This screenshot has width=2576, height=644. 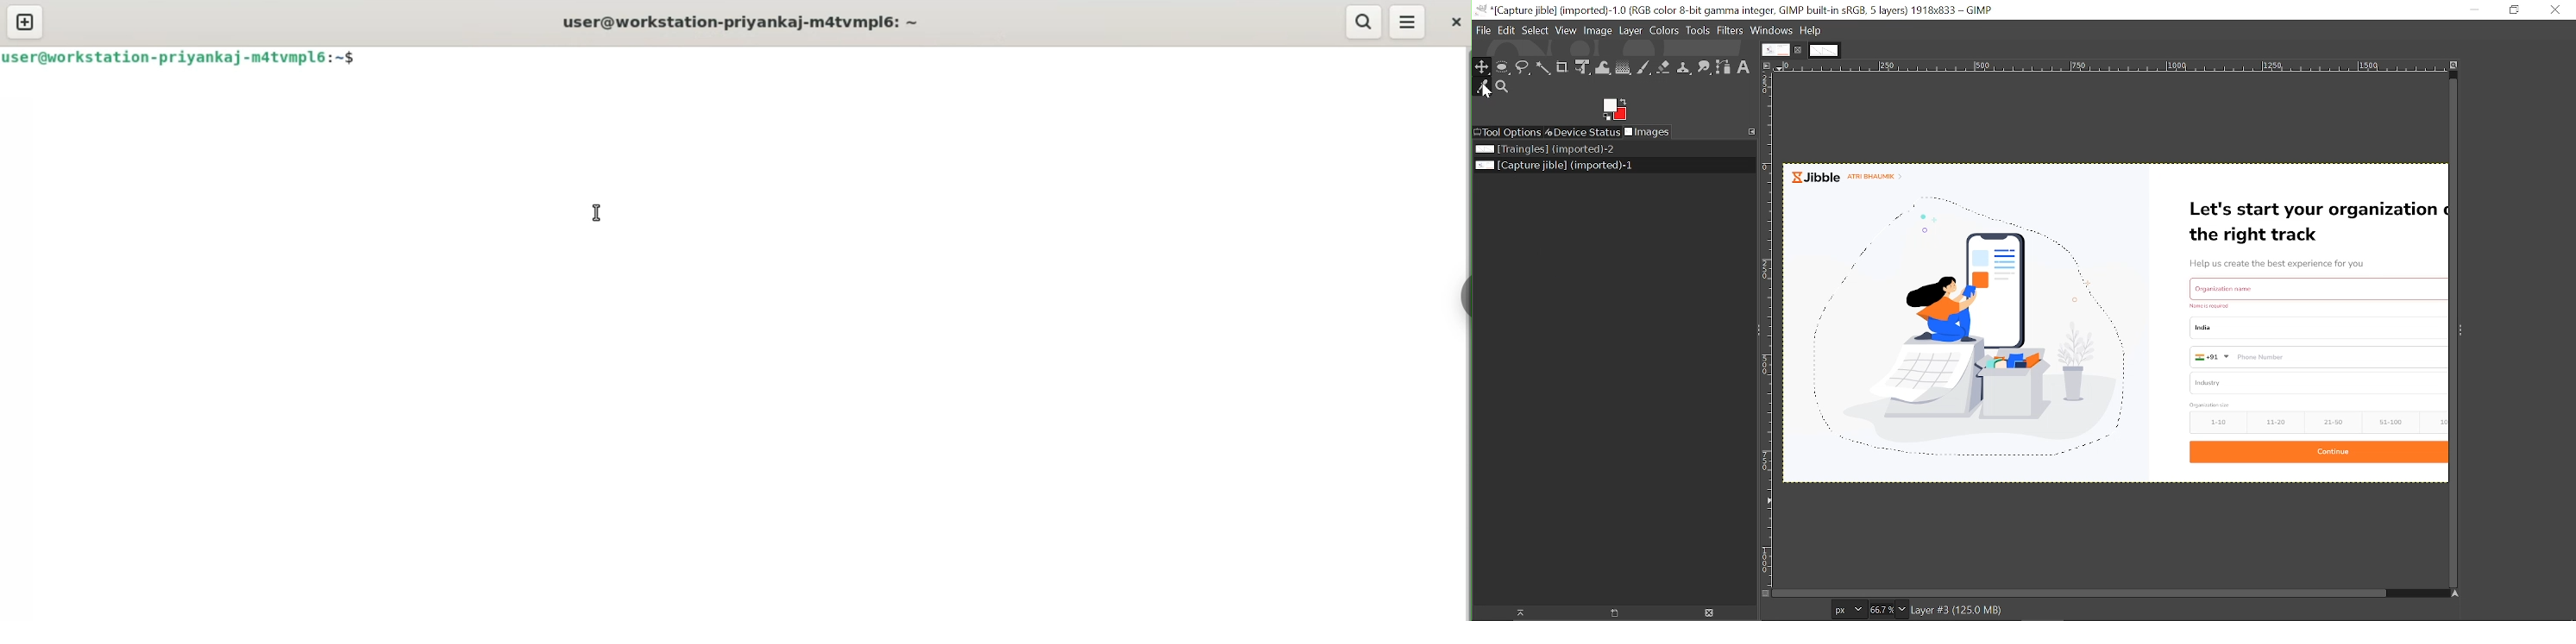 I want to click on Restore down, so click(x=2516, y=10).